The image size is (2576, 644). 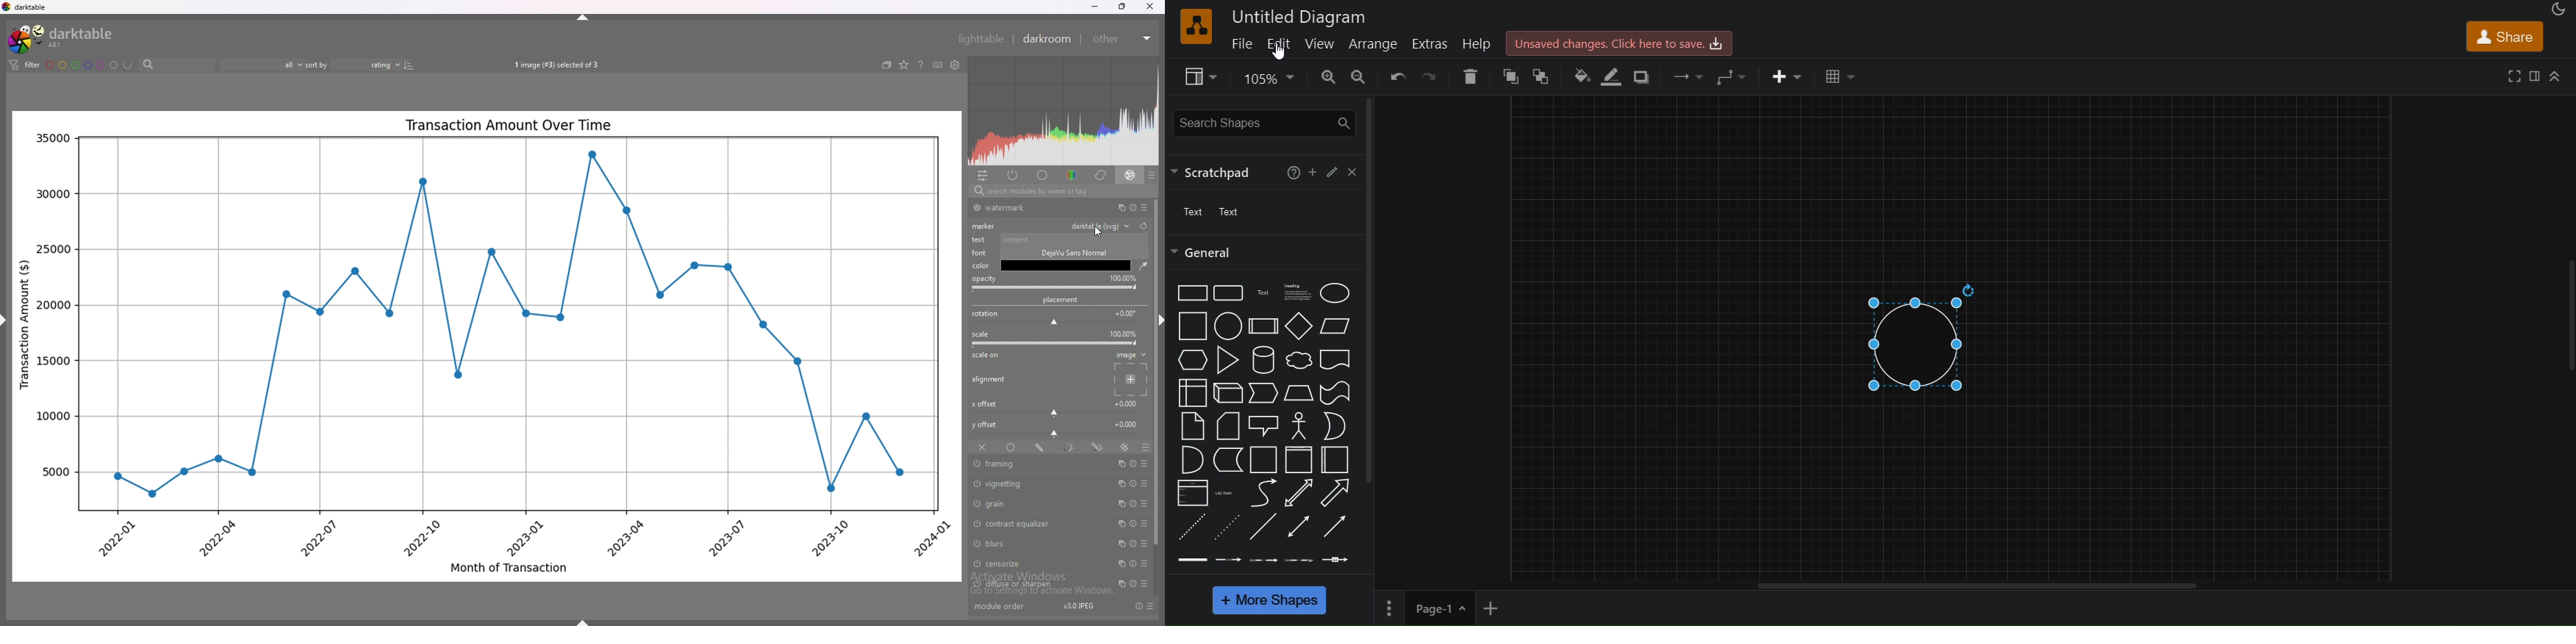 What do you see at coordinates (1841, 77) in the screenshot?
I see `table` at bounding box center [1841, 77].